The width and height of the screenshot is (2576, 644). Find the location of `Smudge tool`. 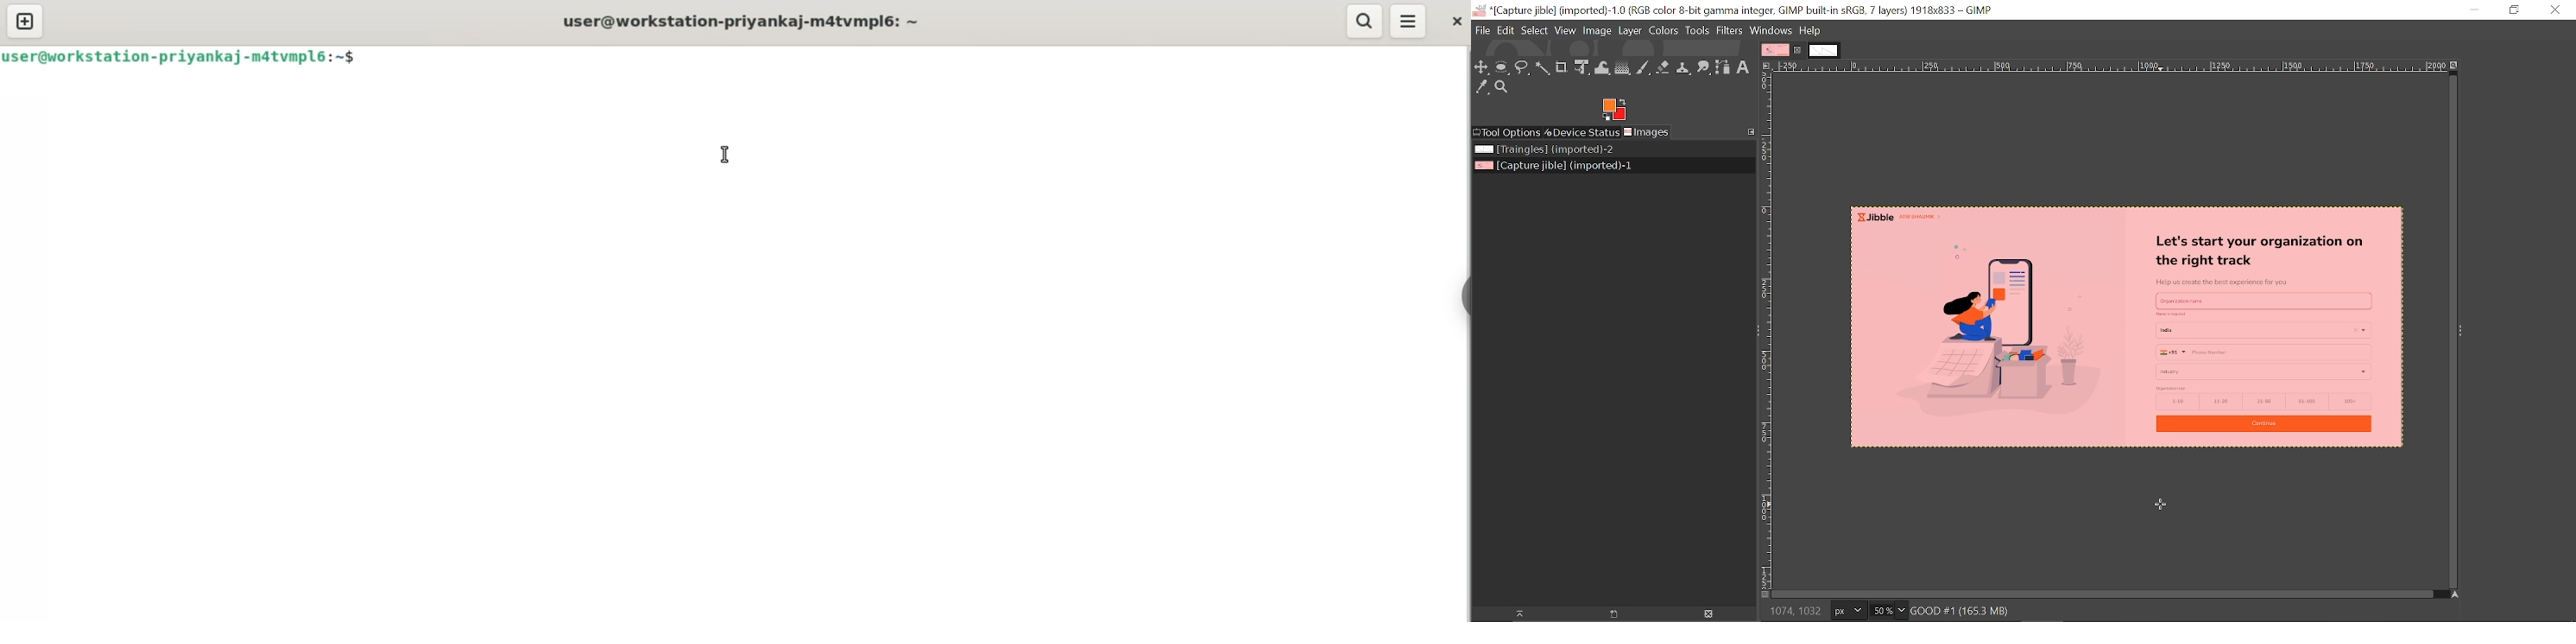

Smudge tool is located at coordinates (1704, 67).